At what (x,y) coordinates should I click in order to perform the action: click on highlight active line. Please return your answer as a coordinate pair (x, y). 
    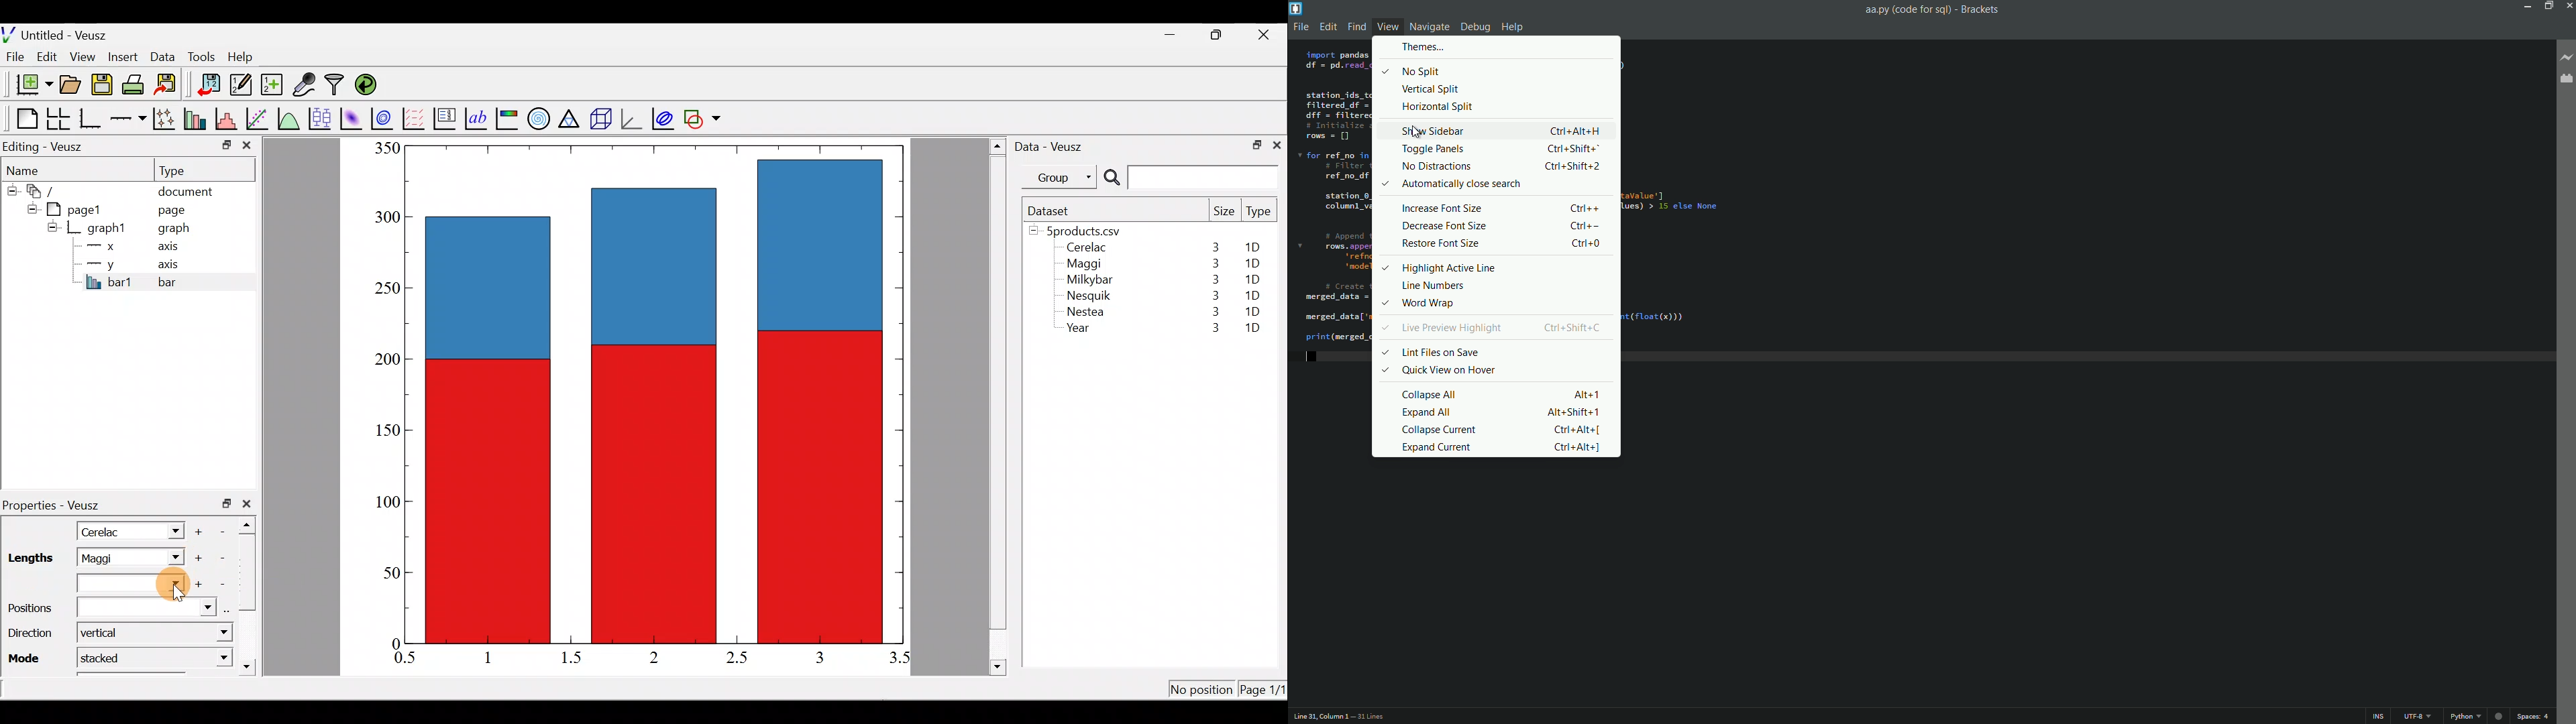
    Looking at the image, I should click on (1439, 268).